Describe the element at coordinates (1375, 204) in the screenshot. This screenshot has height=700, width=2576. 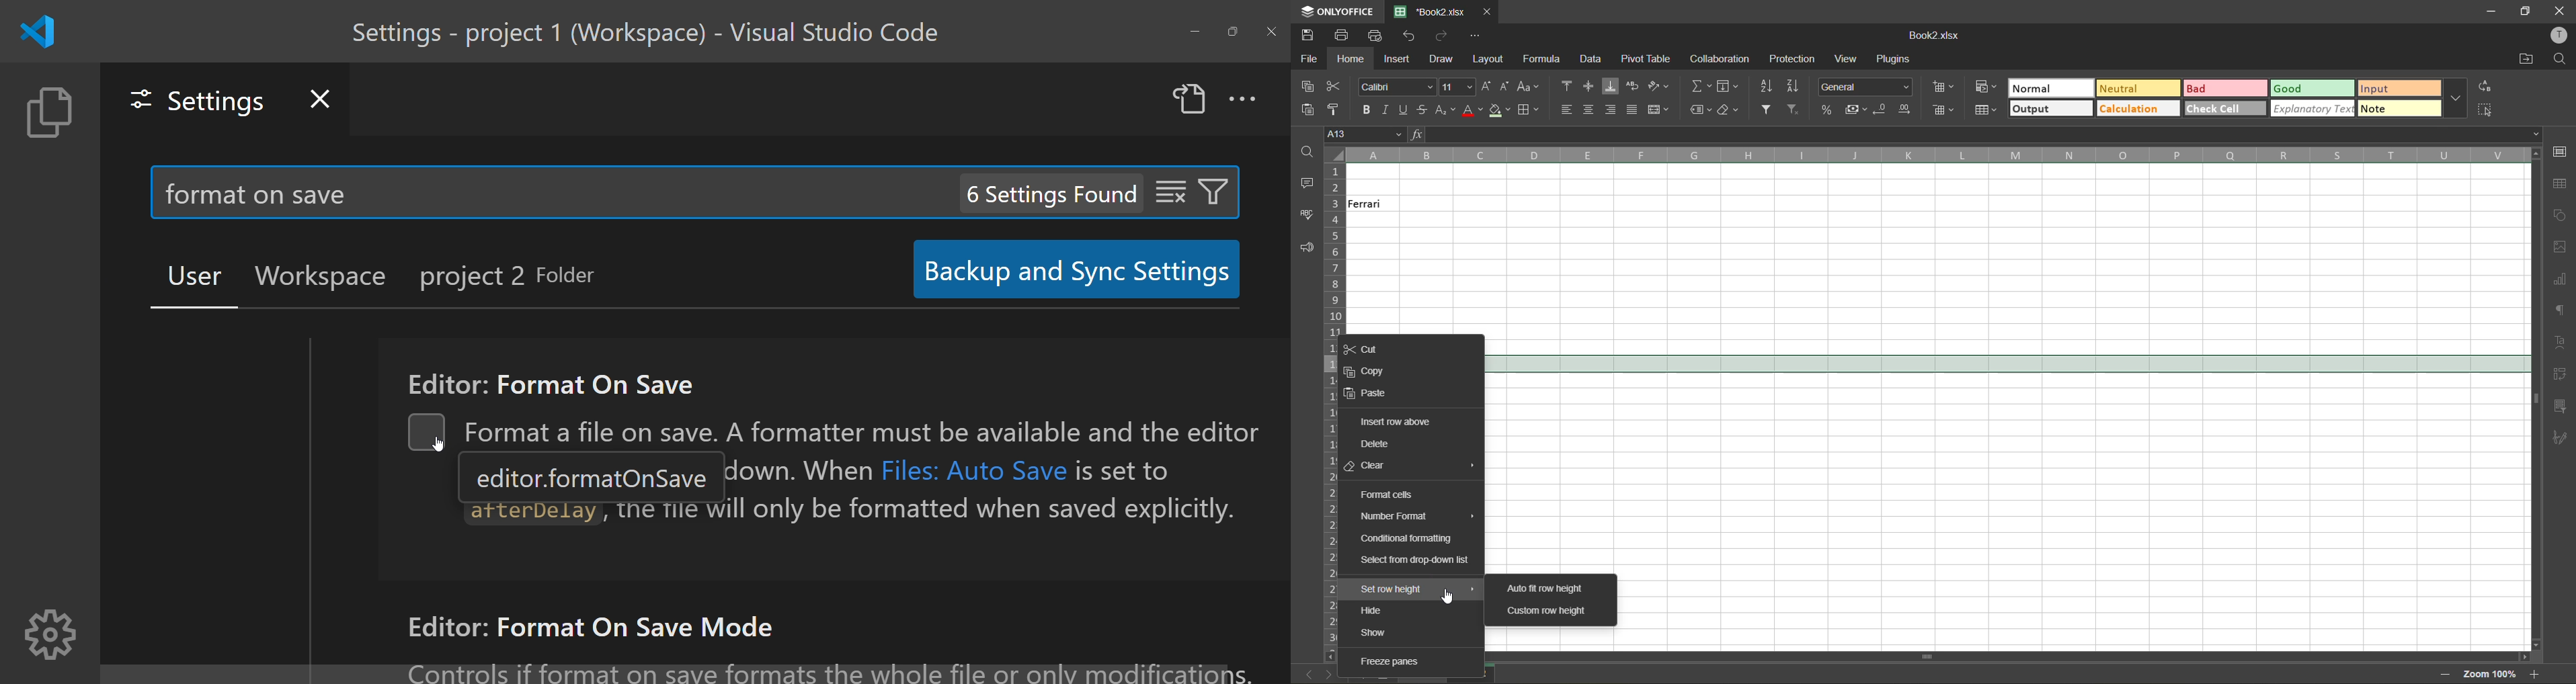
I see `Ferrari` at that location.